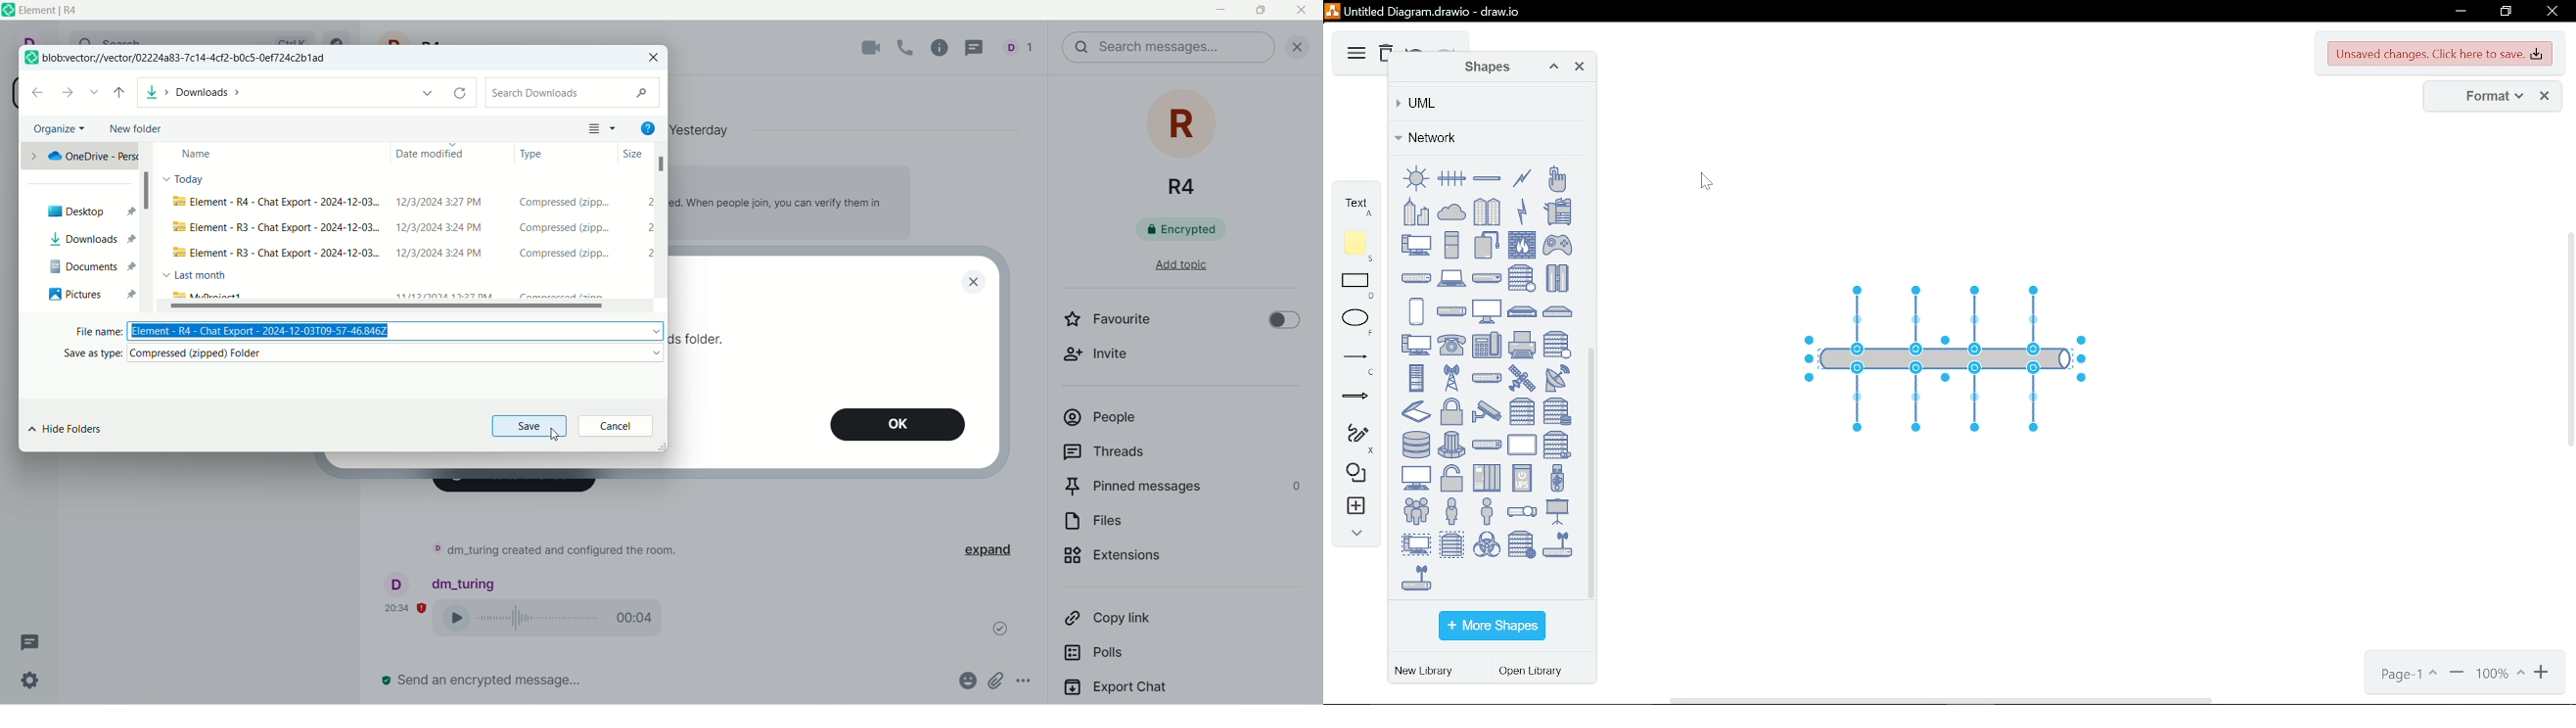 The image size is (2576, 728). I want to click on type, so click(536, 157).